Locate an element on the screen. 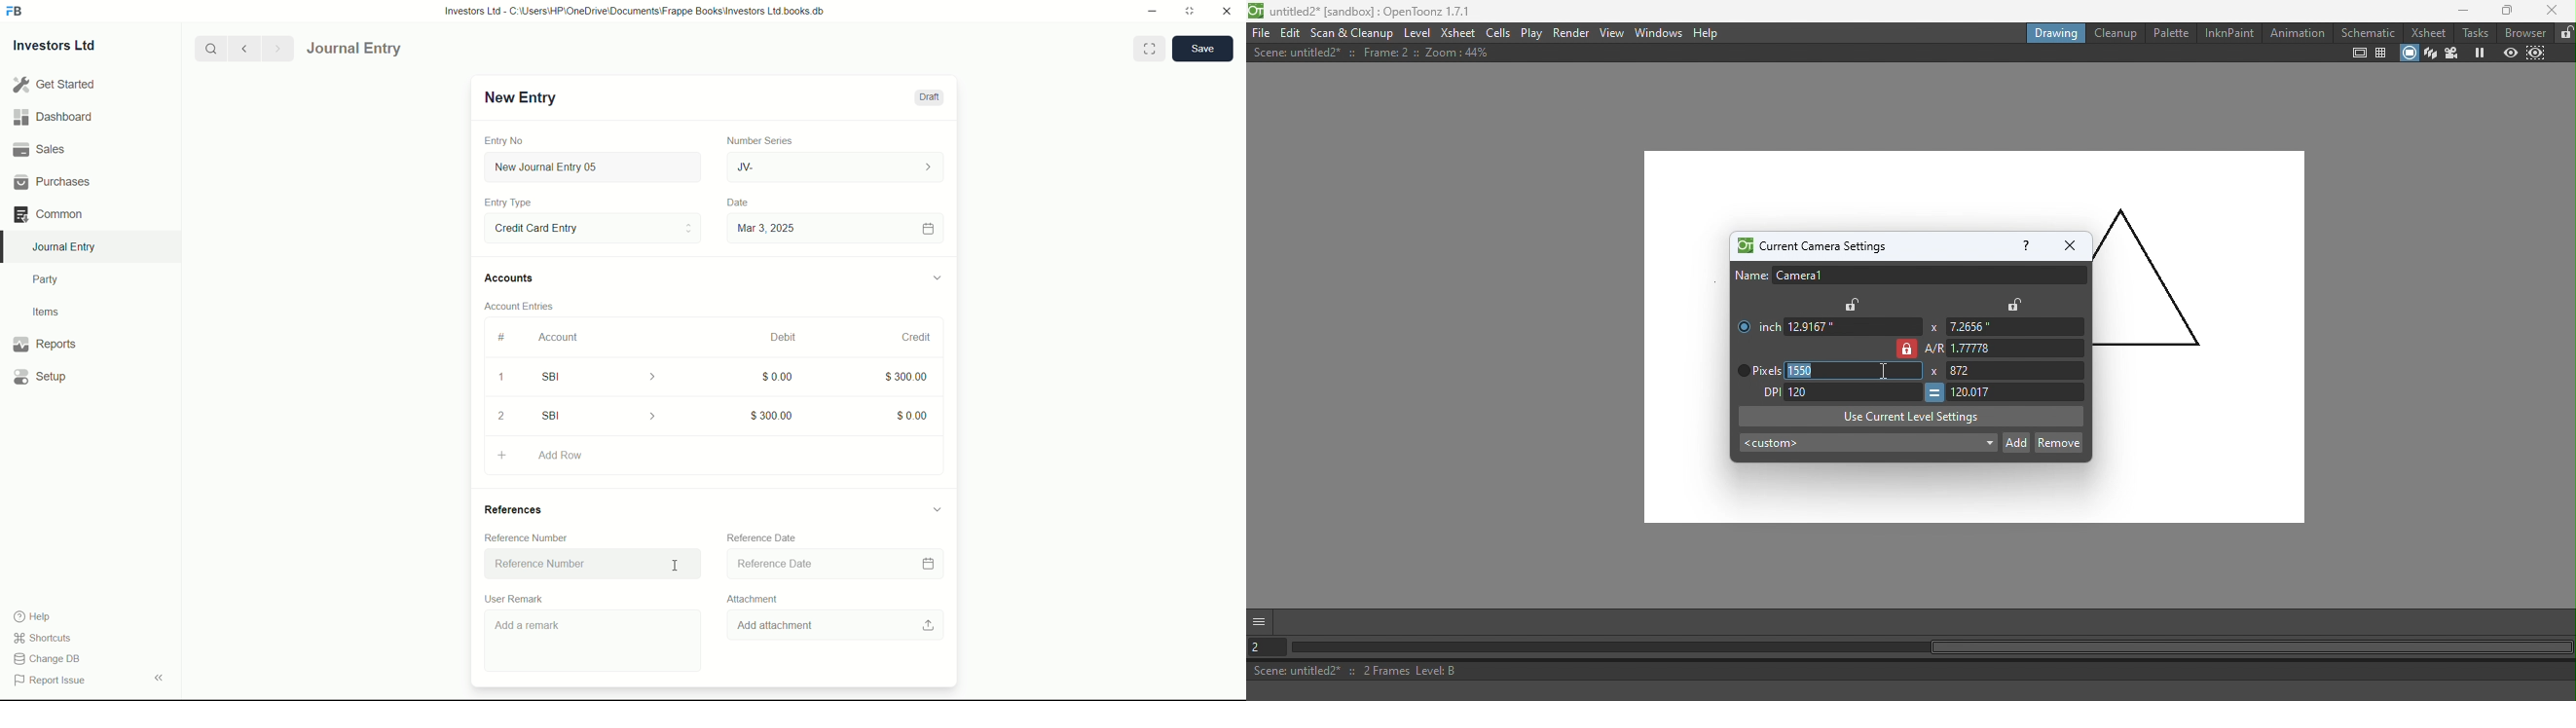 This screenshot has width=2576, height=728. Lock is located at coordinates (1854, 304).